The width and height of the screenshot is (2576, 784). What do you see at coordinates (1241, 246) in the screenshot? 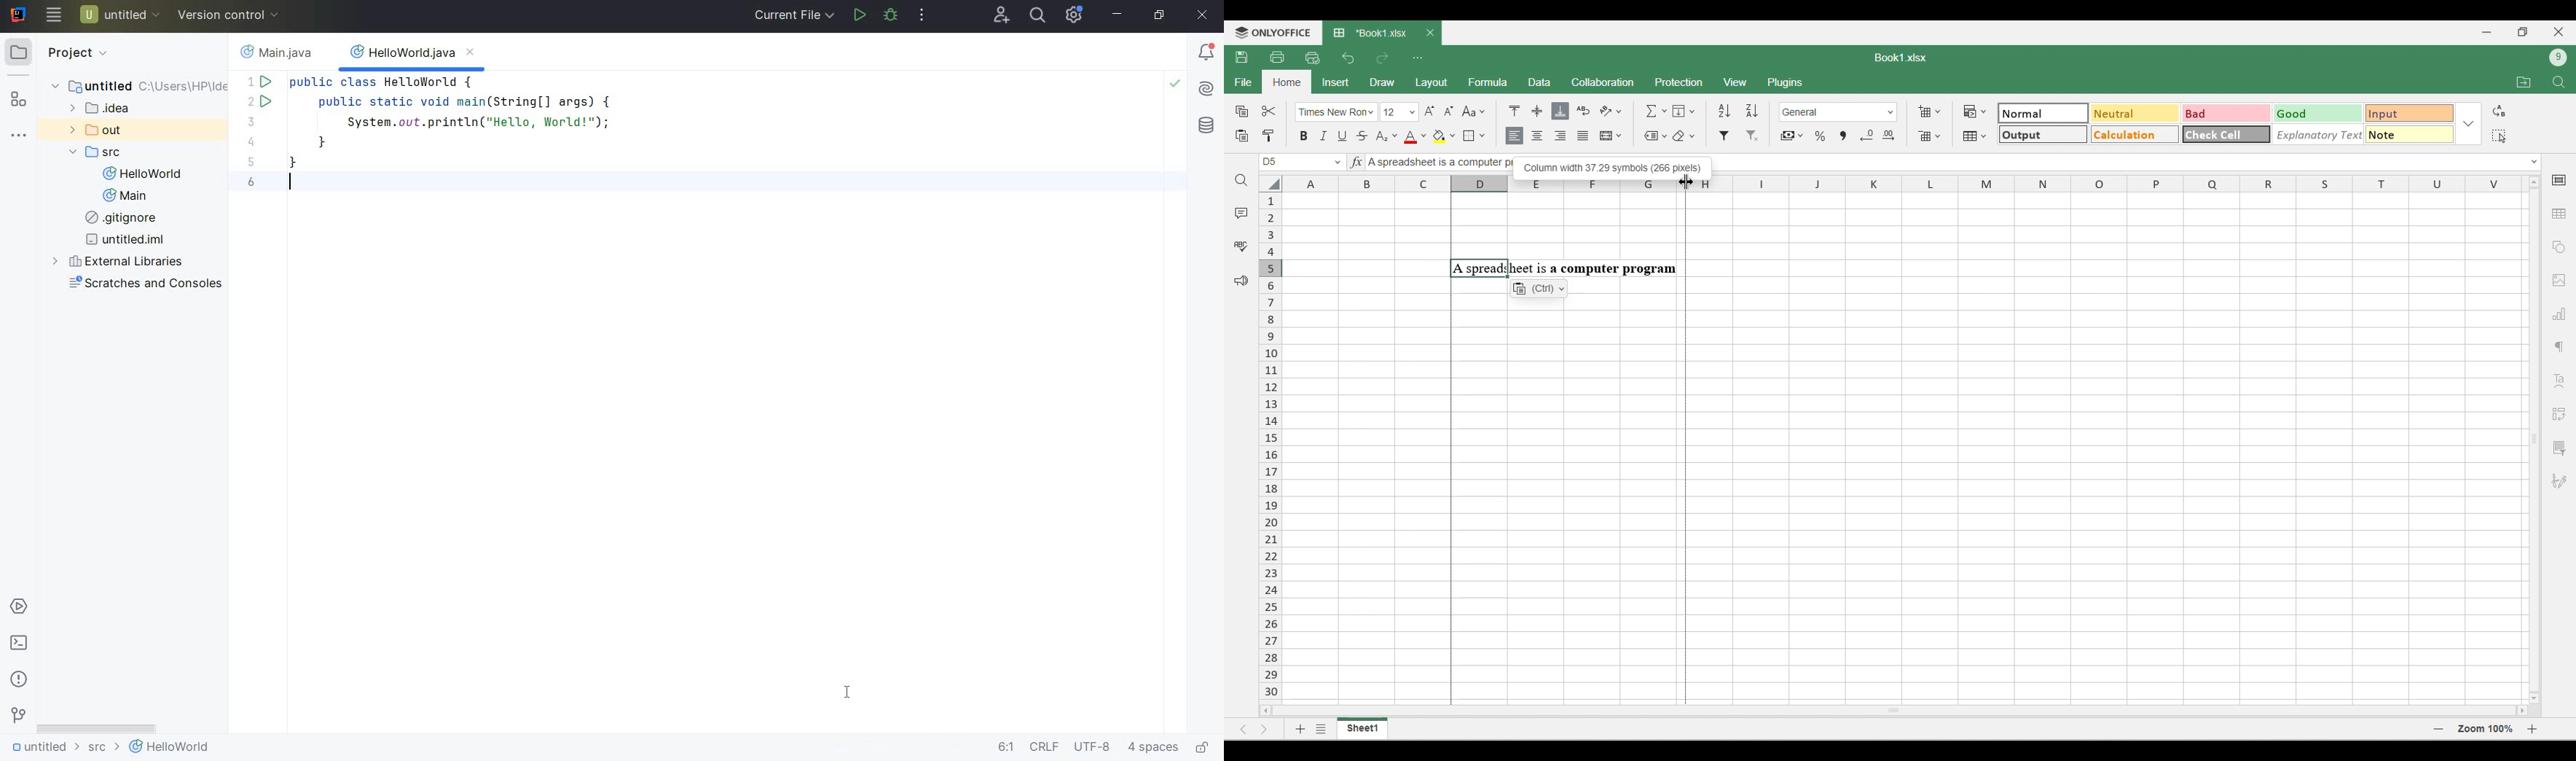
I see `Spell check` at bounding box center [1241, 246].